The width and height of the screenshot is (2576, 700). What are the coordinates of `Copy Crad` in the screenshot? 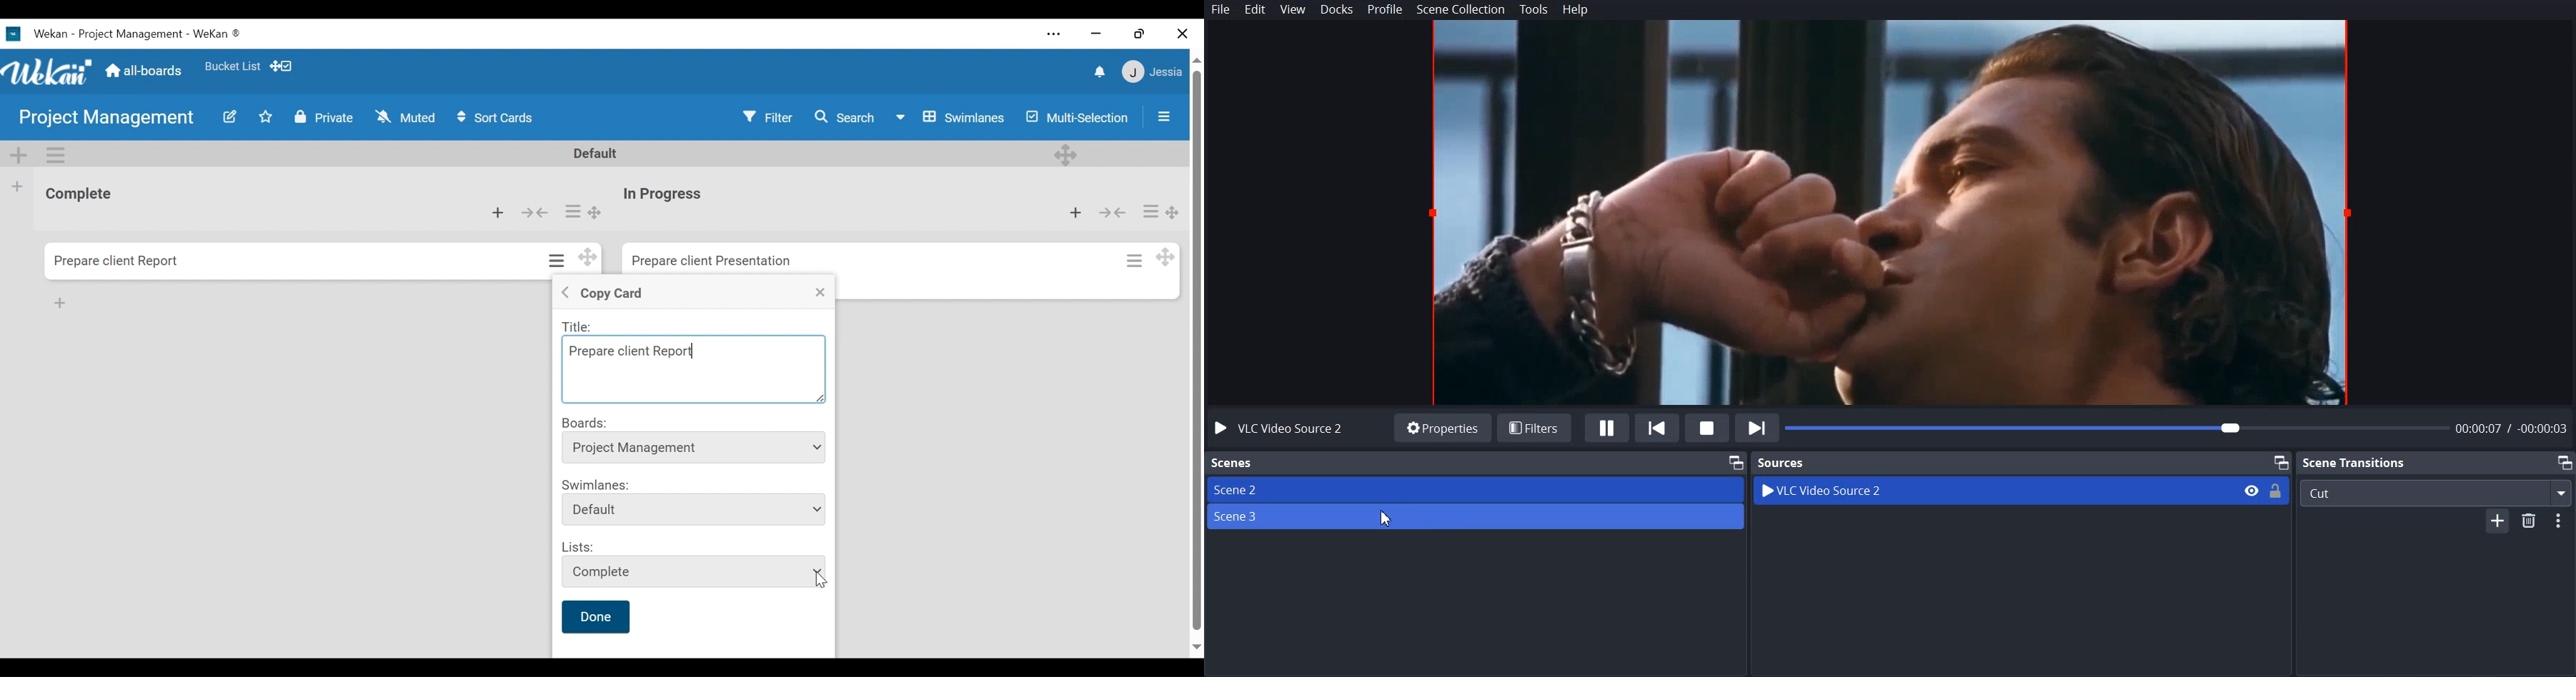 It's located at (618, 292).